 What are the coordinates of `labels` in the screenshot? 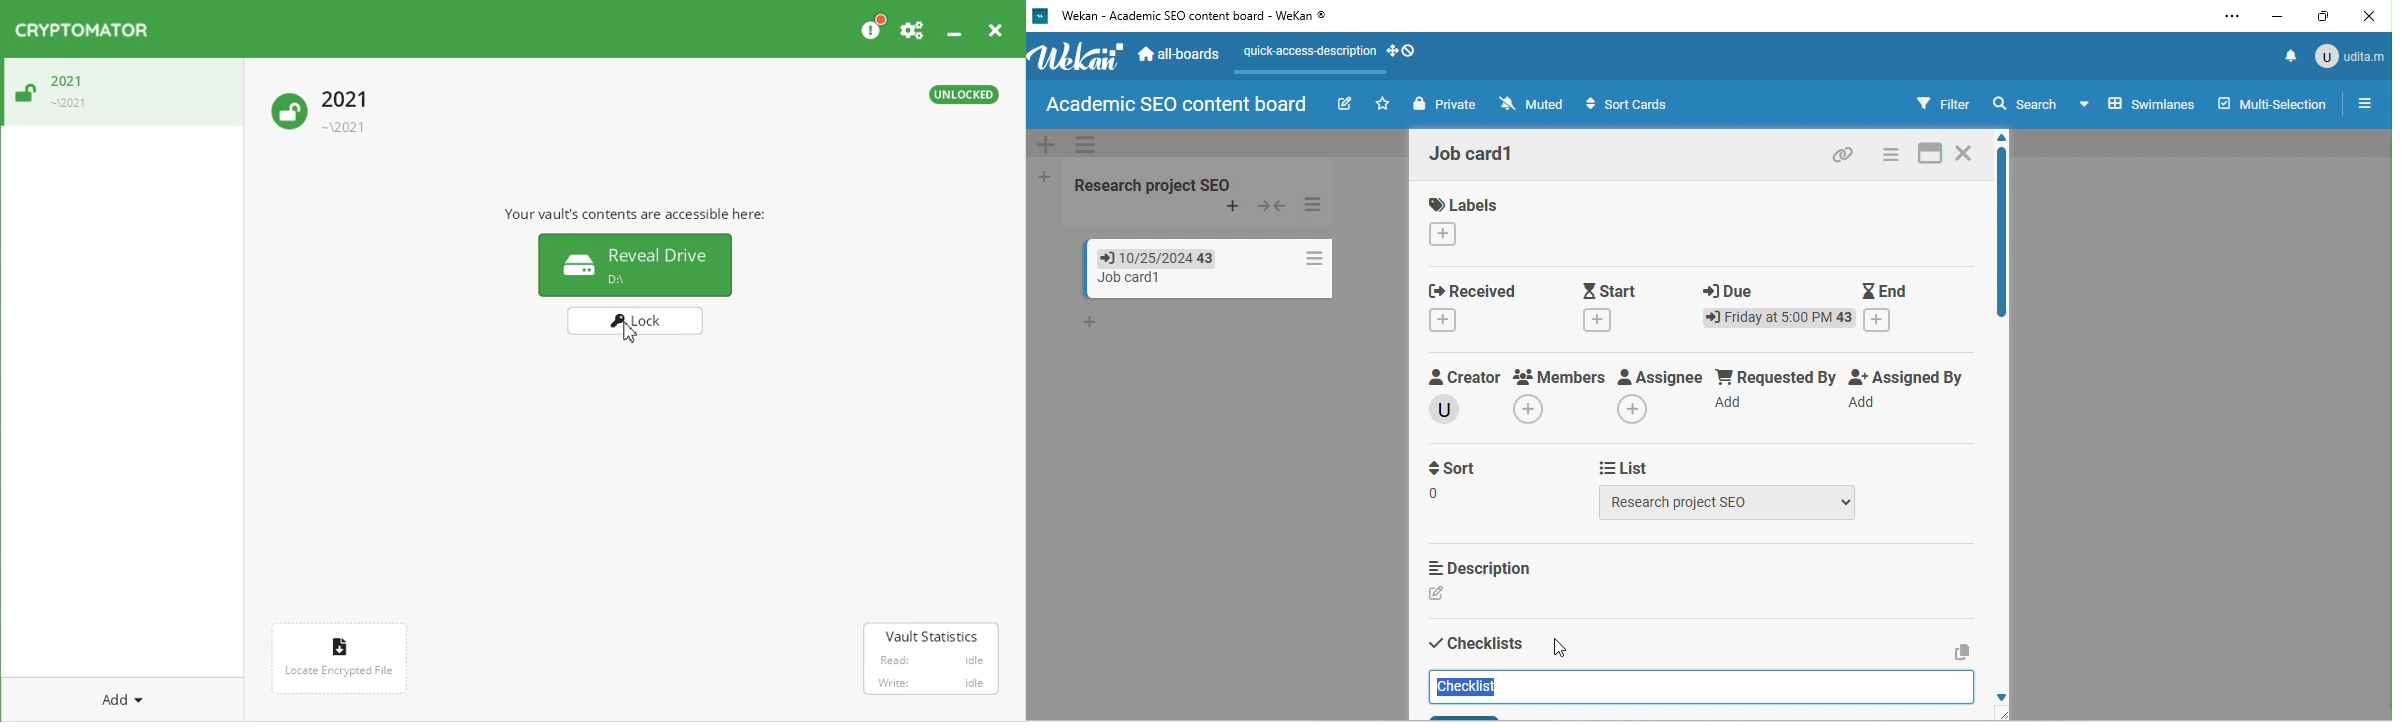 It's located at (1464, 205).